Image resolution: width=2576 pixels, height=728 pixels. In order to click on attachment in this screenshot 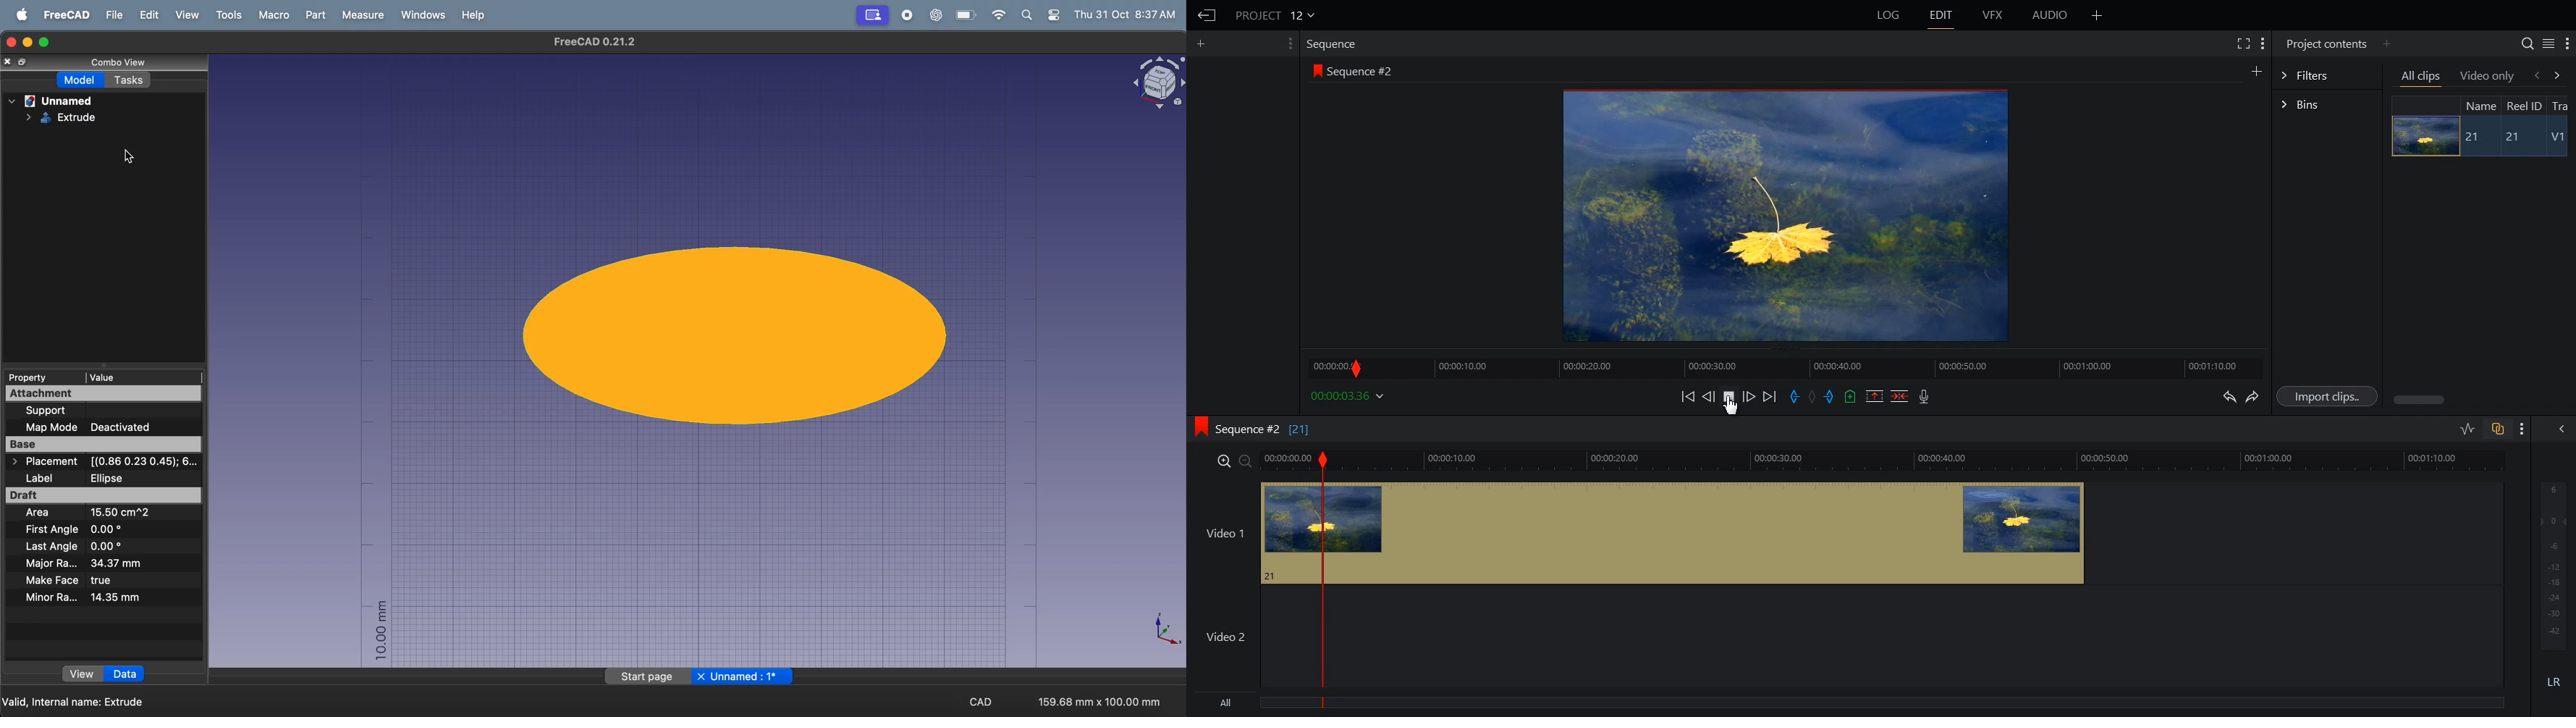, I will do `click(99, 393)`.